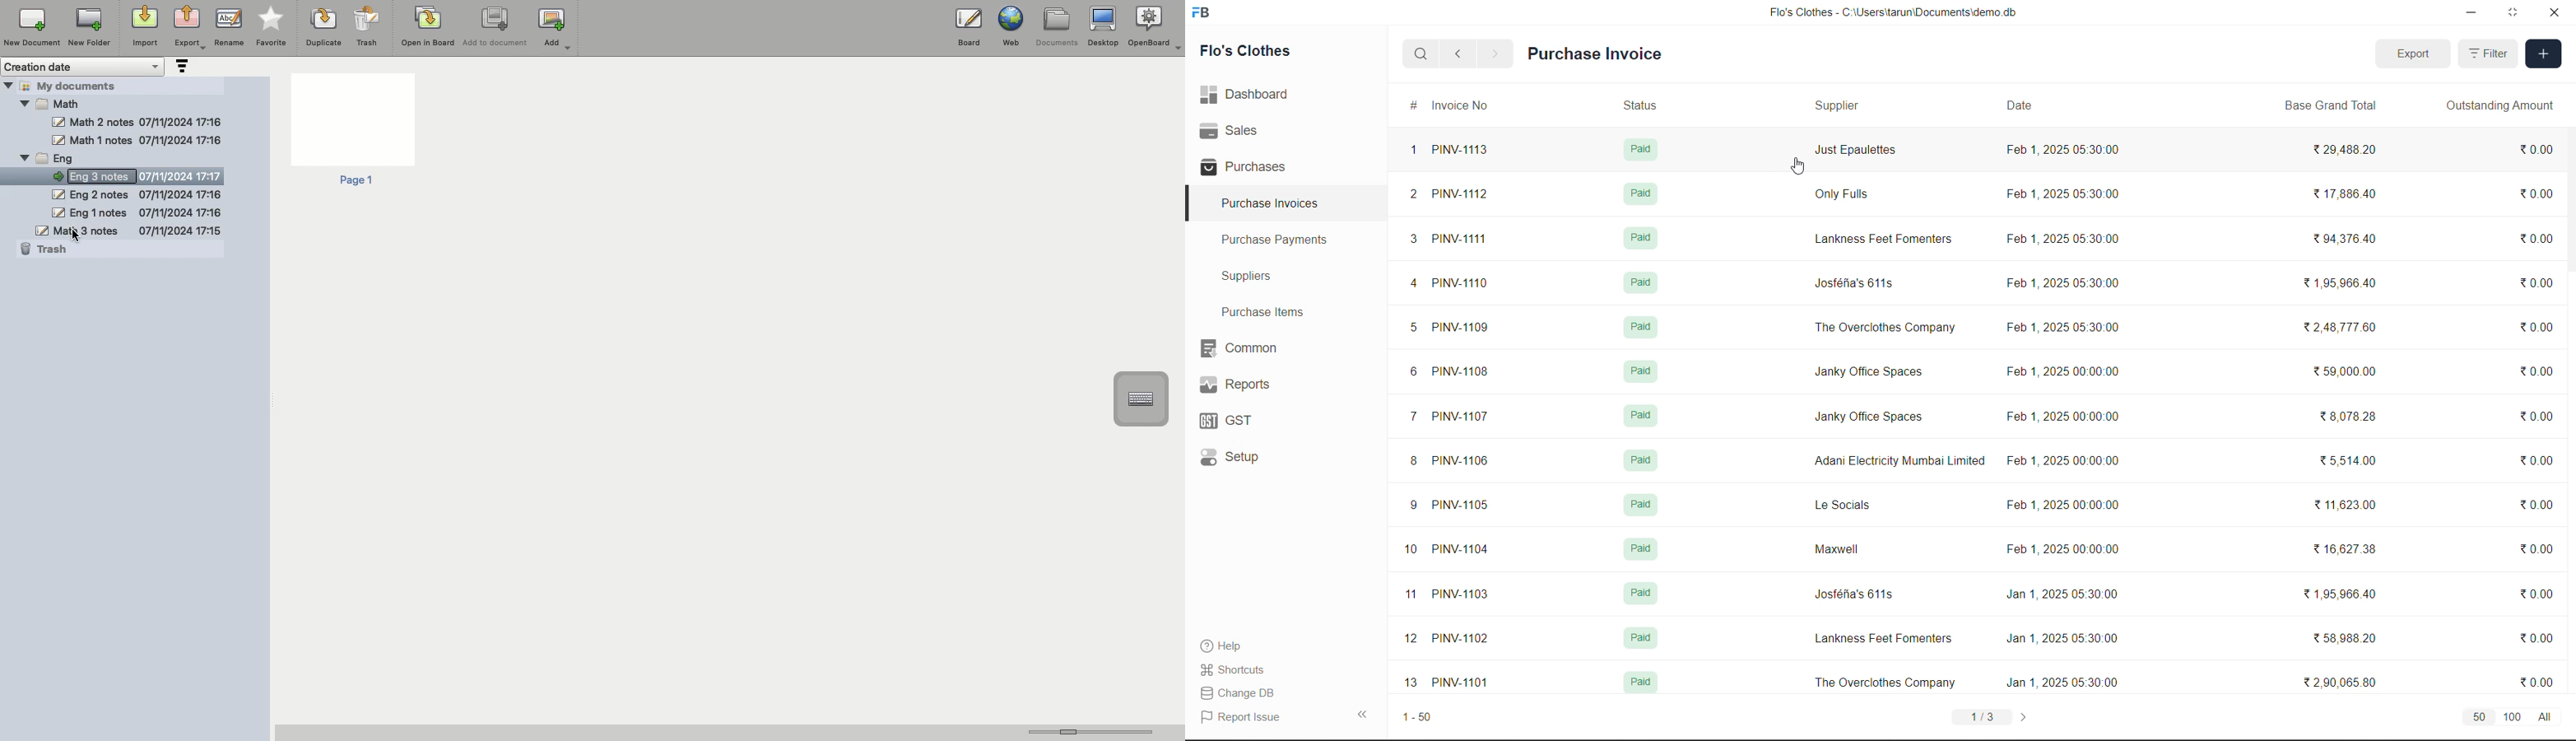 The height and width of the screenshot is (756, 2576). Describe the element at coordinates (1857, 154) in the screenshot. I see `Just Epaulettes` at that location.